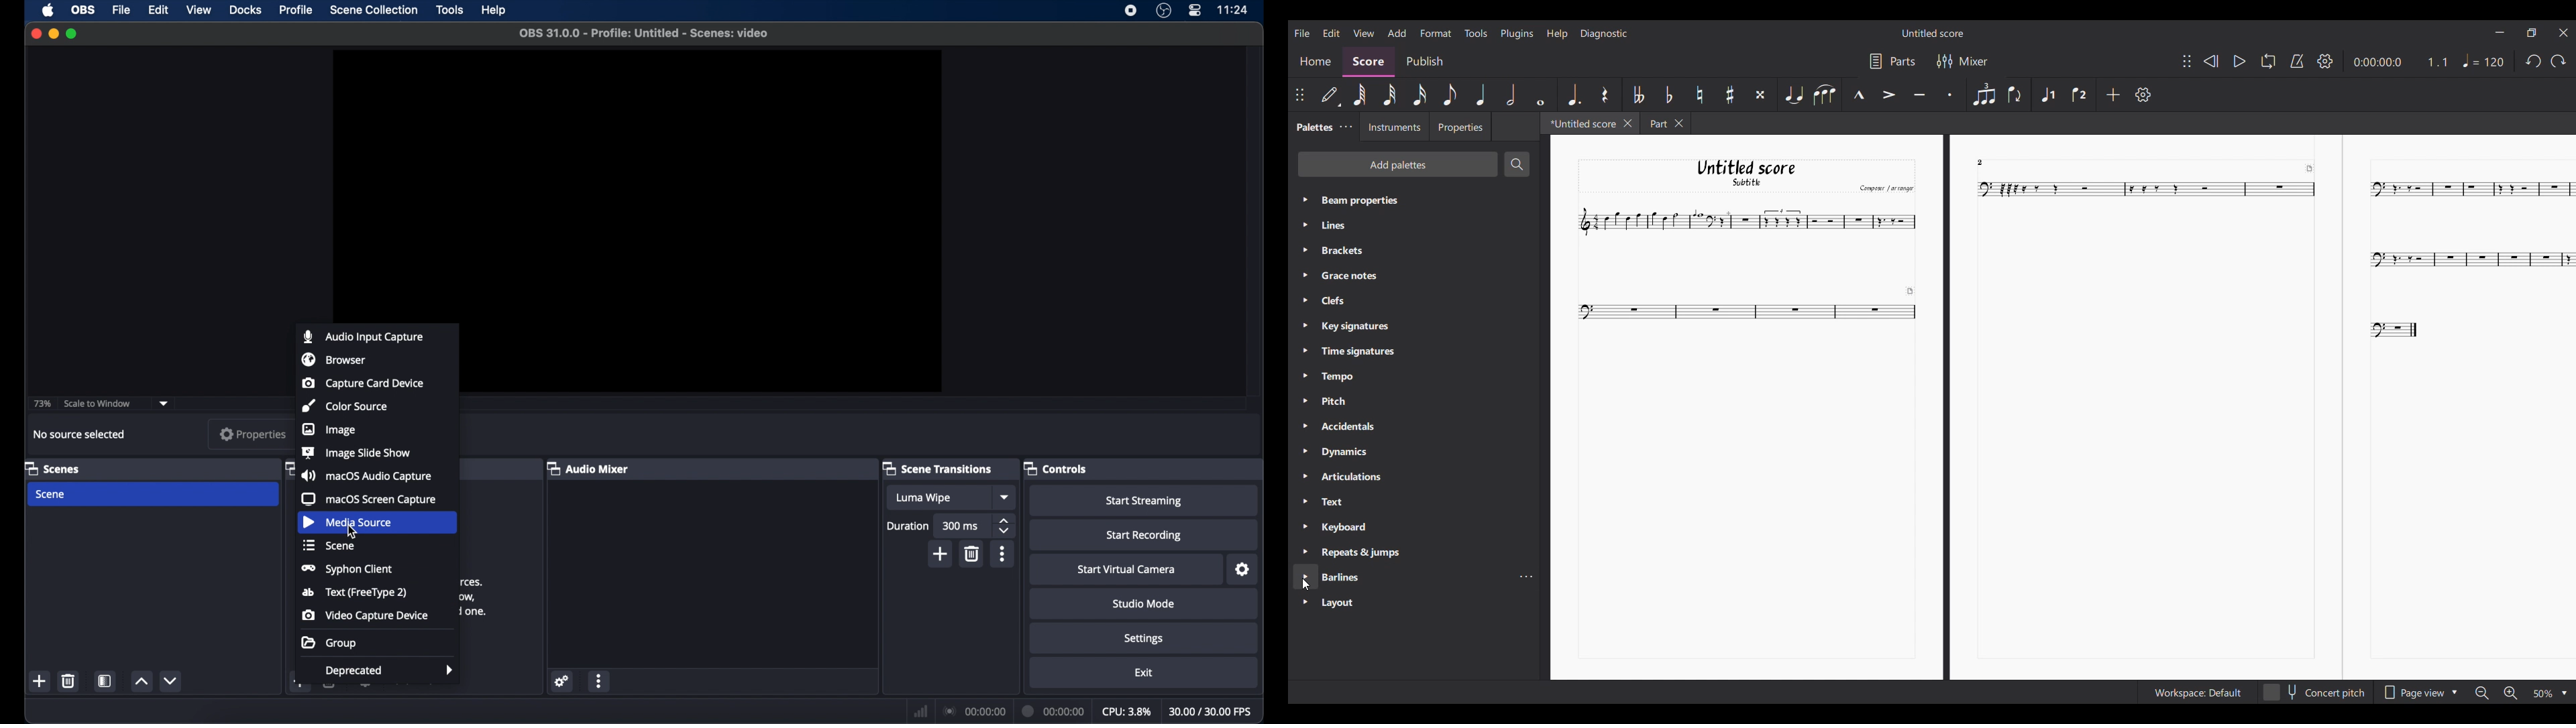  Describe the element at coordinates (938, 468) in the screenshot. I see `scene transitions` at that location.